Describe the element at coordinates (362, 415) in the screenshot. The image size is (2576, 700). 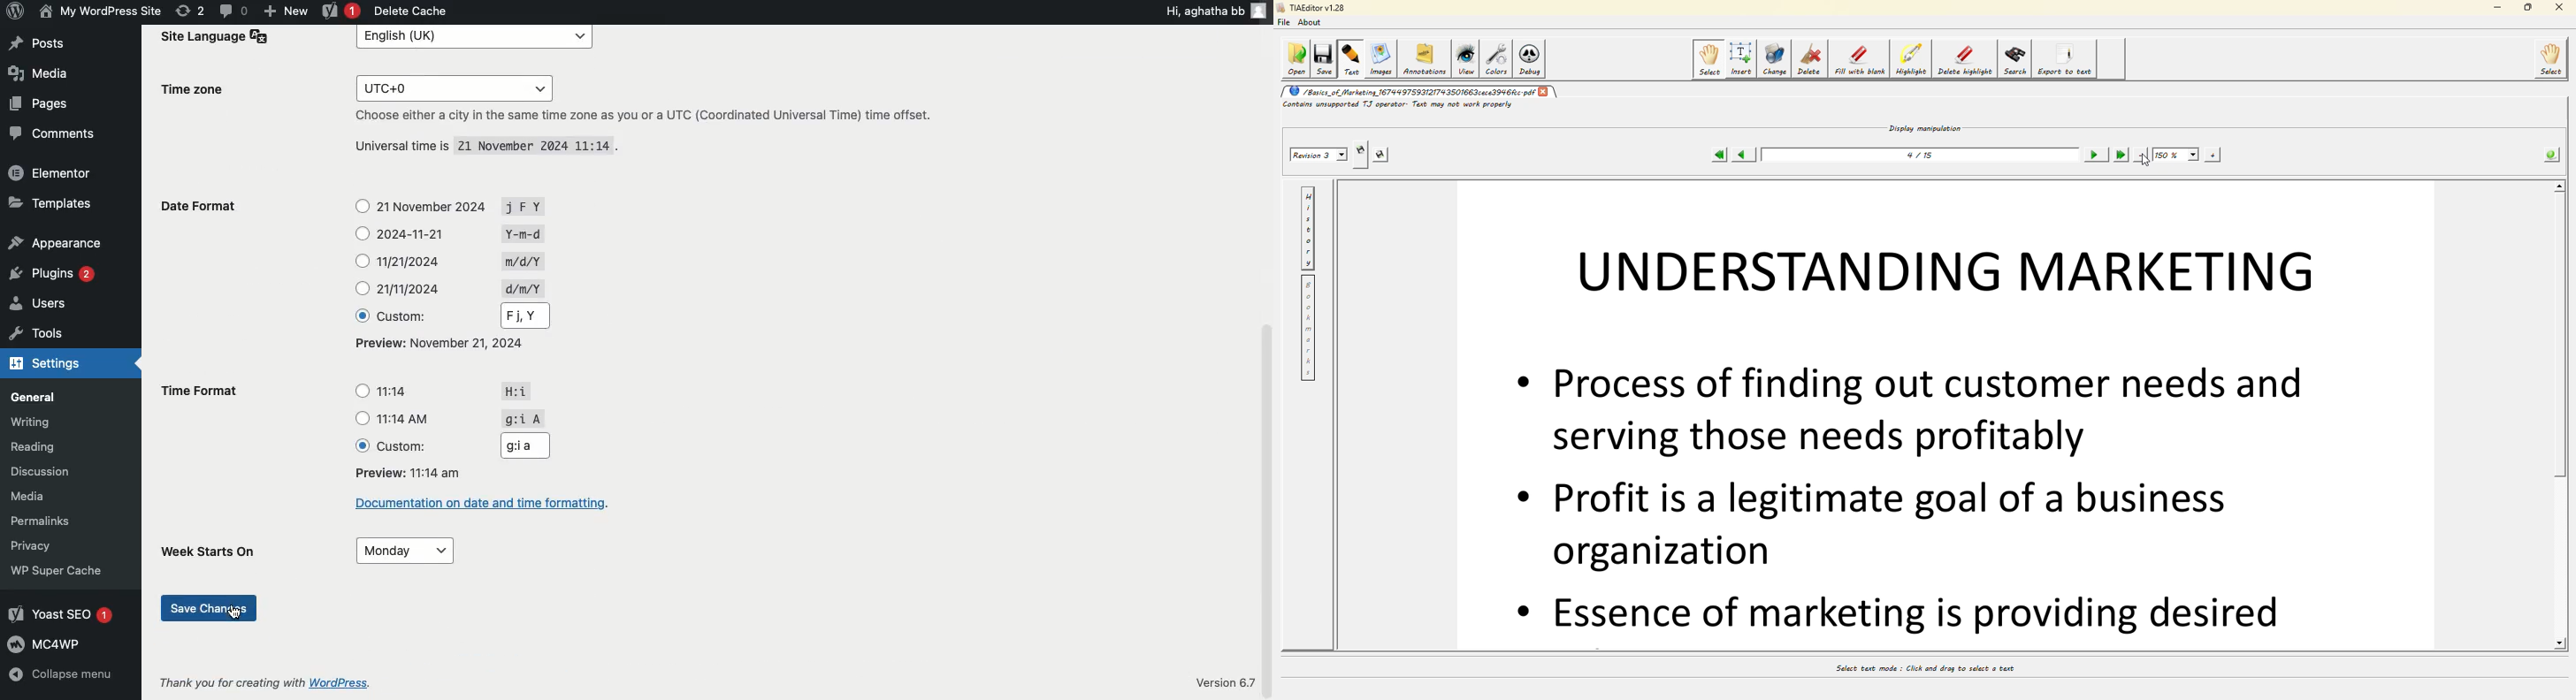
I see `Choose format` at that location.